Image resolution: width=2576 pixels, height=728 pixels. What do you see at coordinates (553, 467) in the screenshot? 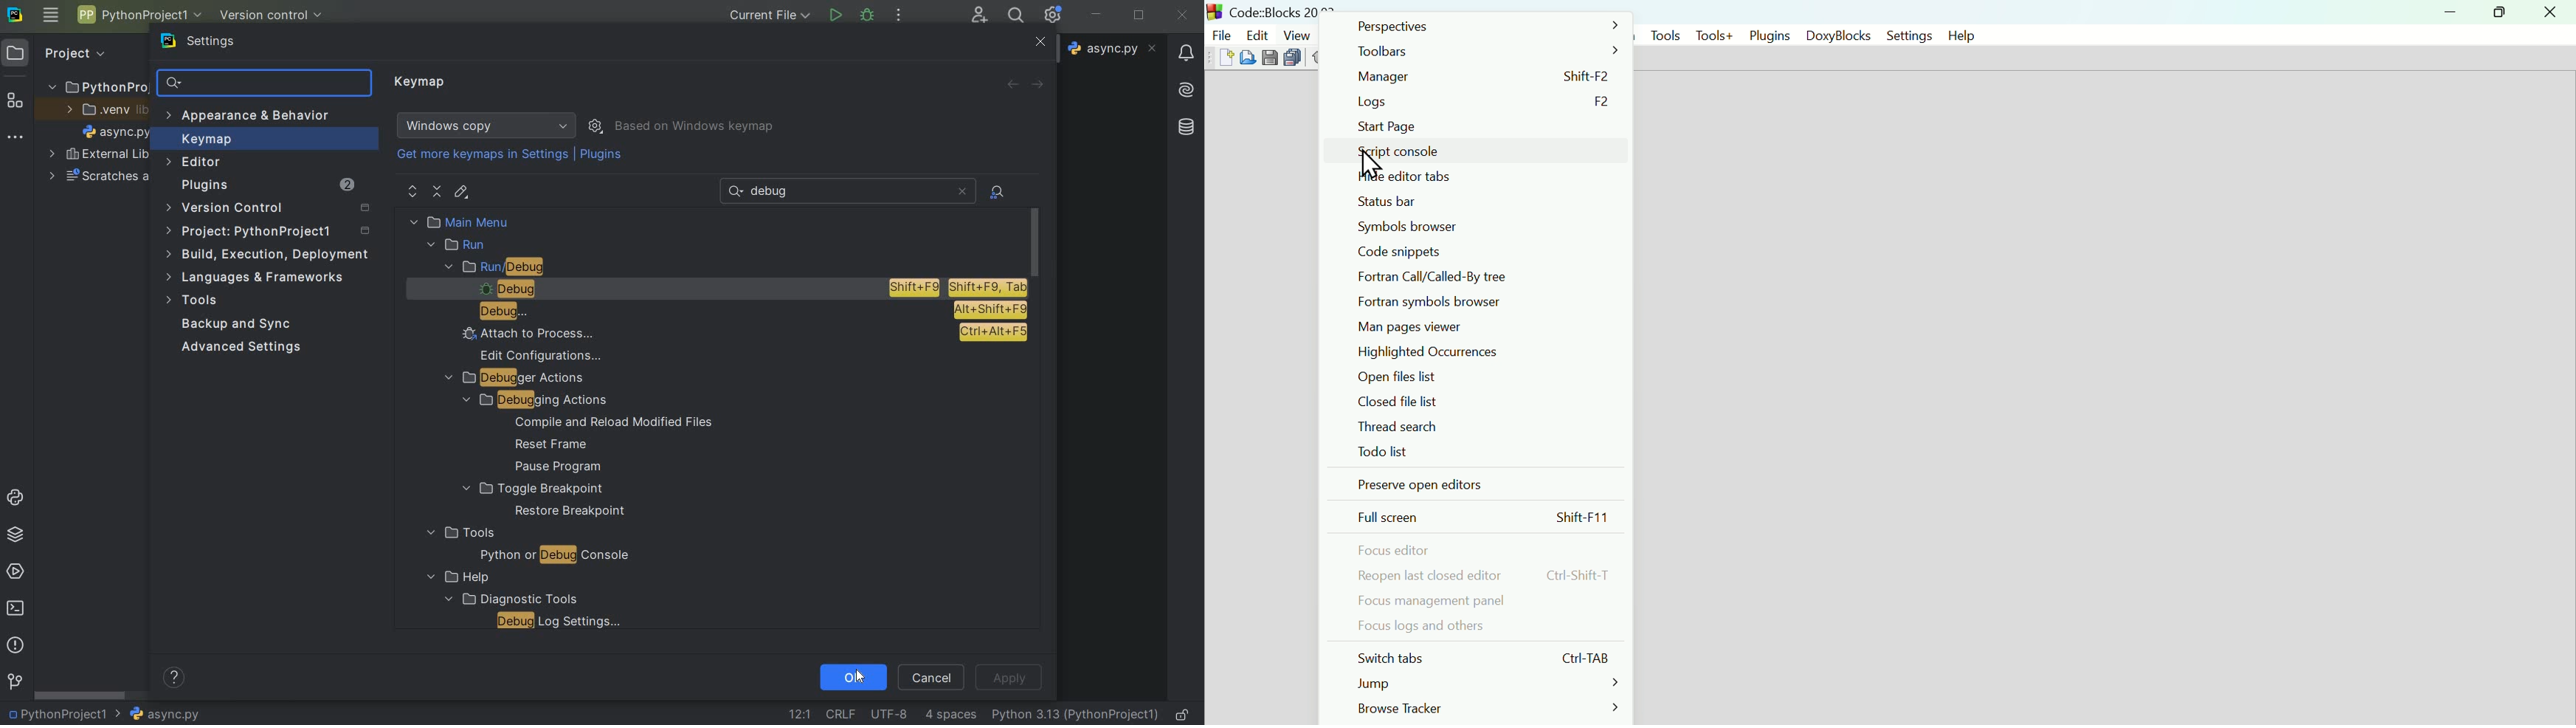
I see `pause program` at bounding box center [553, 467].